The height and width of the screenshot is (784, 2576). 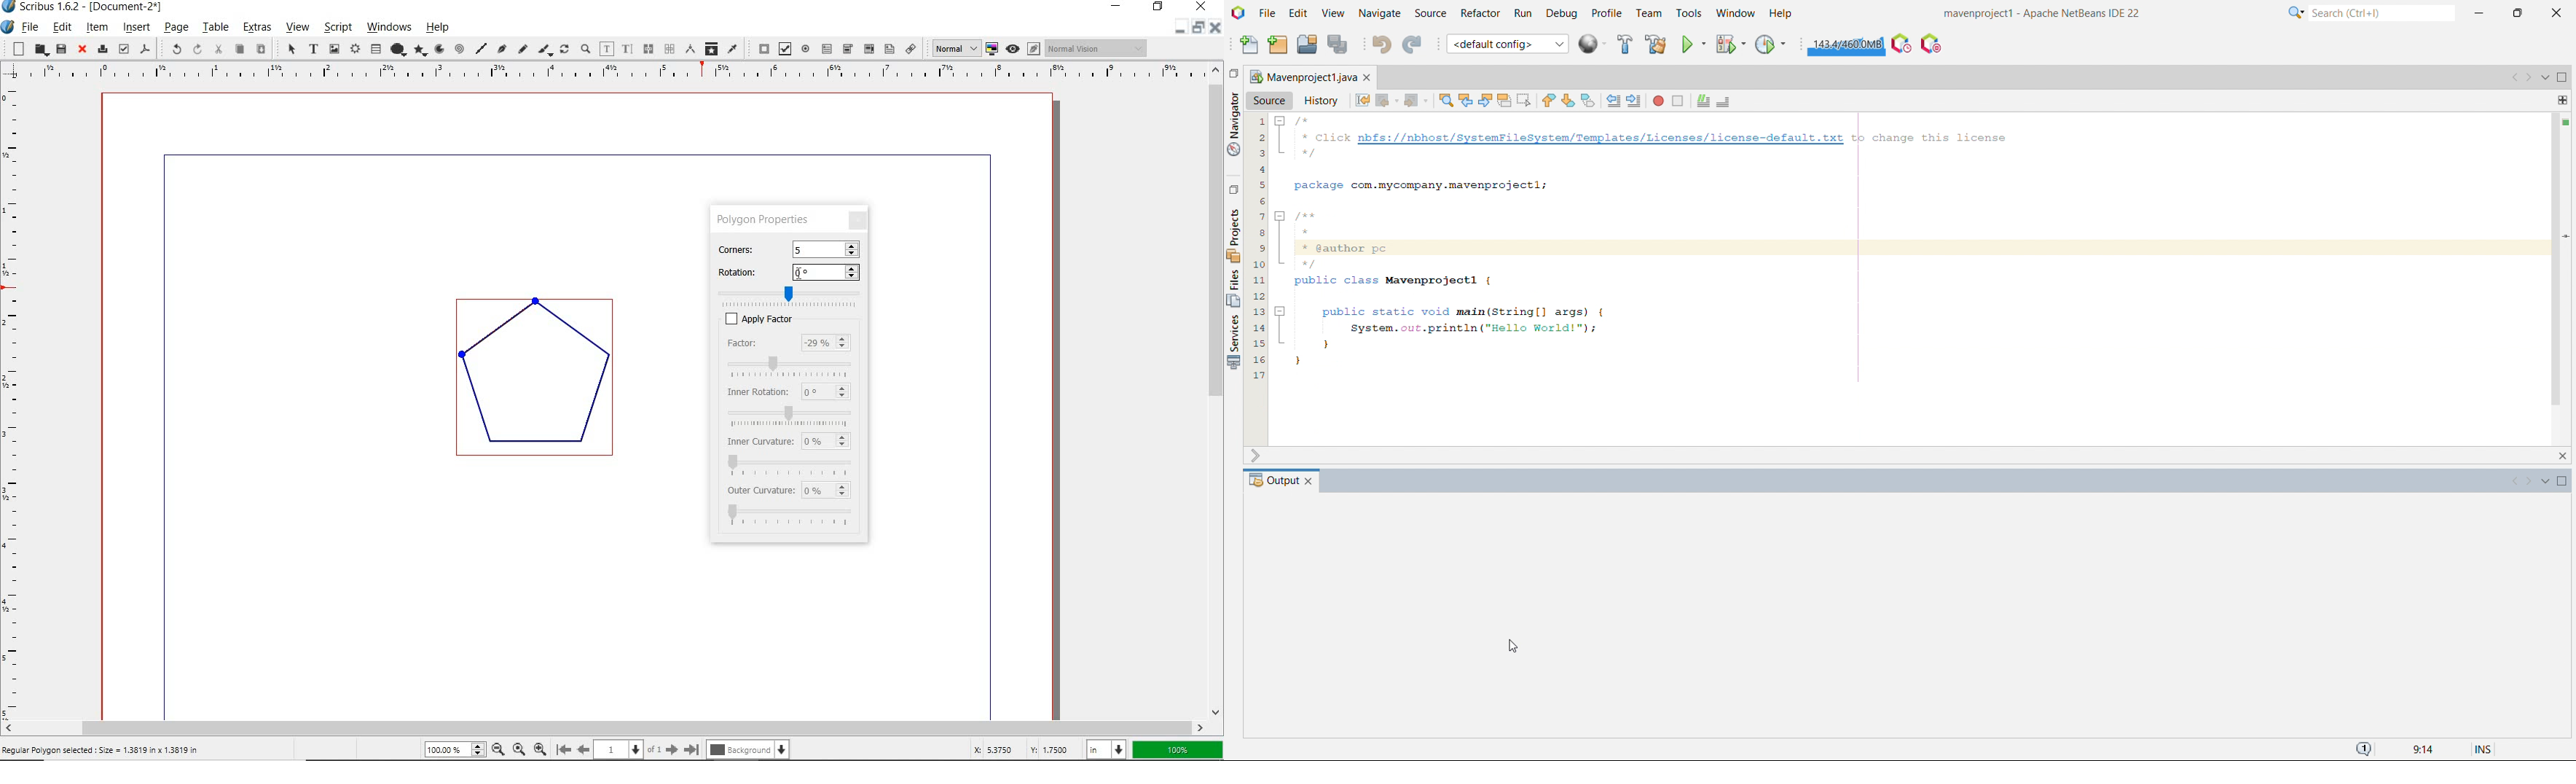 What do you see at coordinates (422, 50) in the screenshot?
I see `polygon` at bounding box center [422, 50].